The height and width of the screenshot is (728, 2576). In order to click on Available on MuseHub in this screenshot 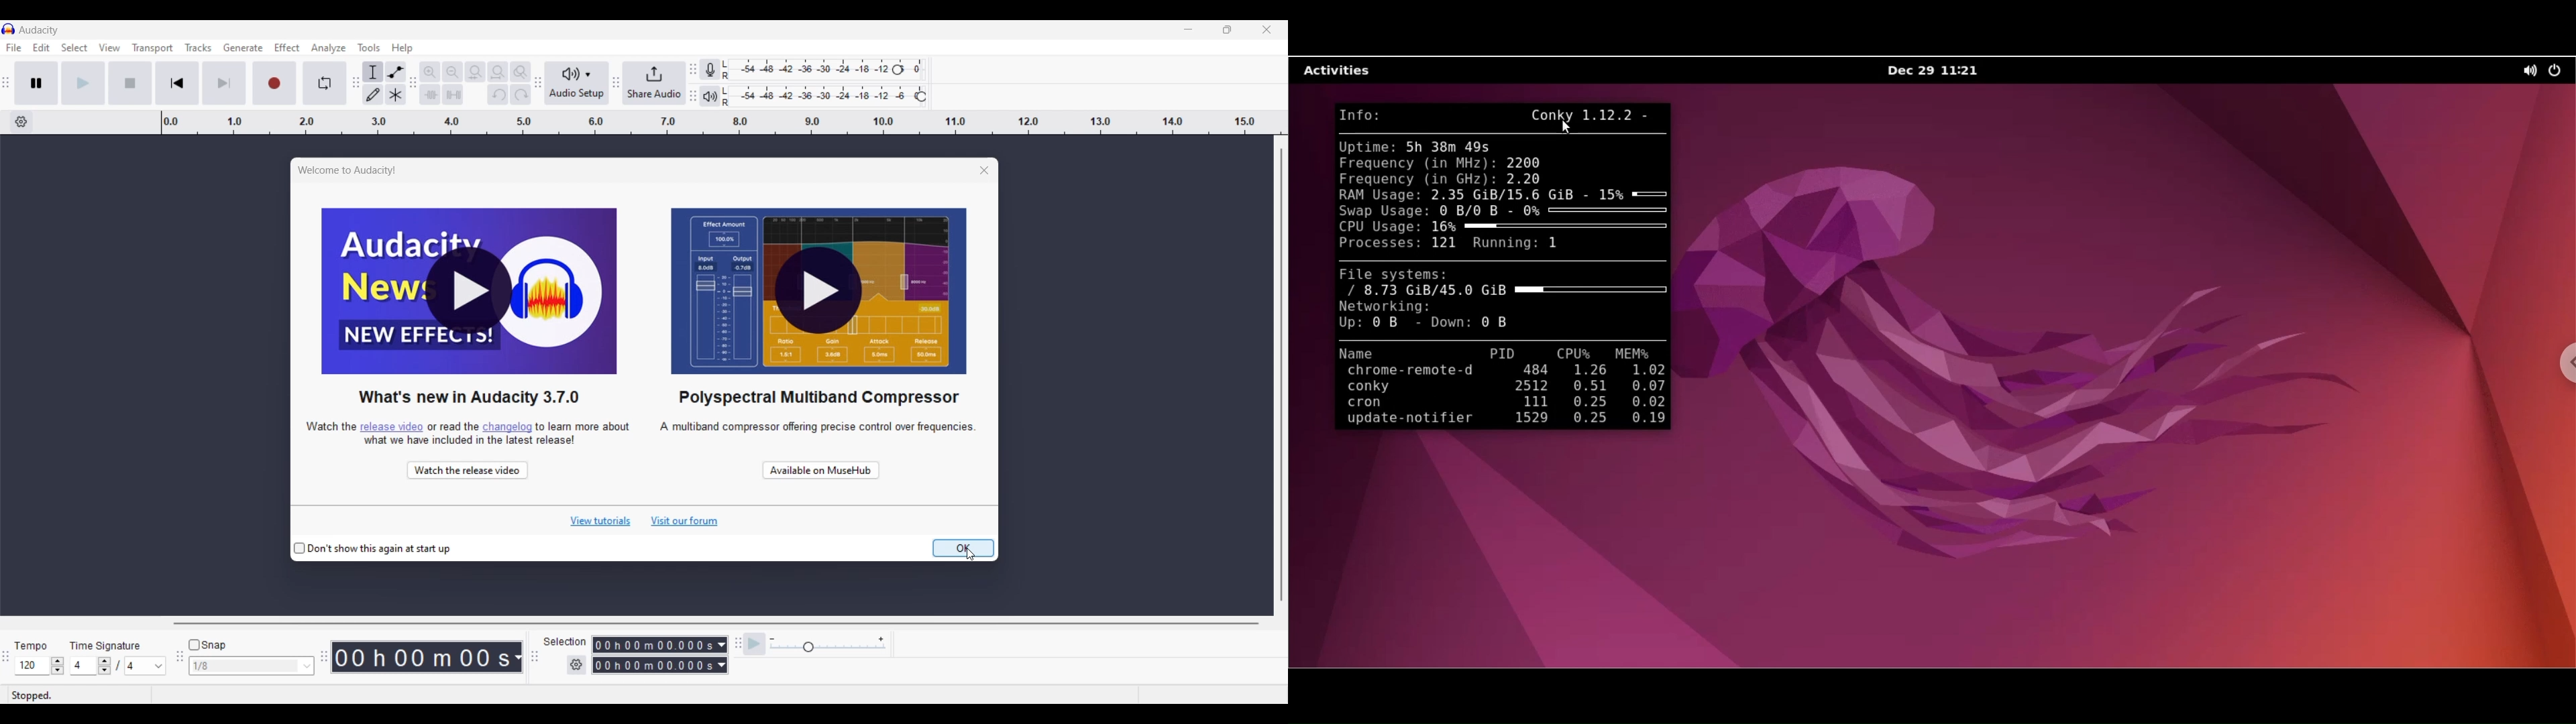, I will do `click(820, 468)`.